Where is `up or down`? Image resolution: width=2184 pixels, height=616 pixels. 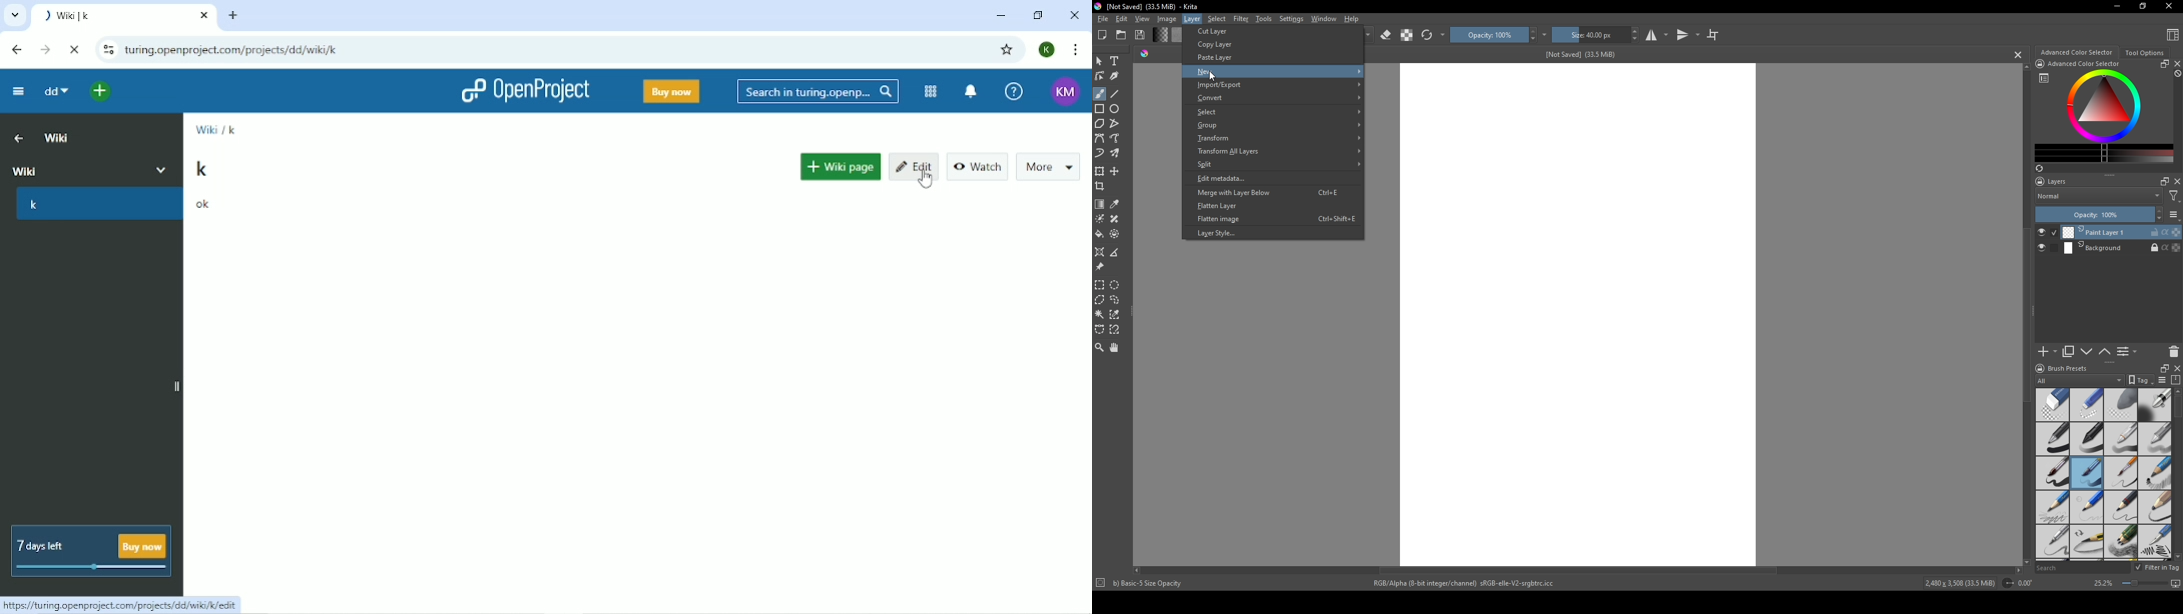
up or down is located at coordinates (2106, 351).